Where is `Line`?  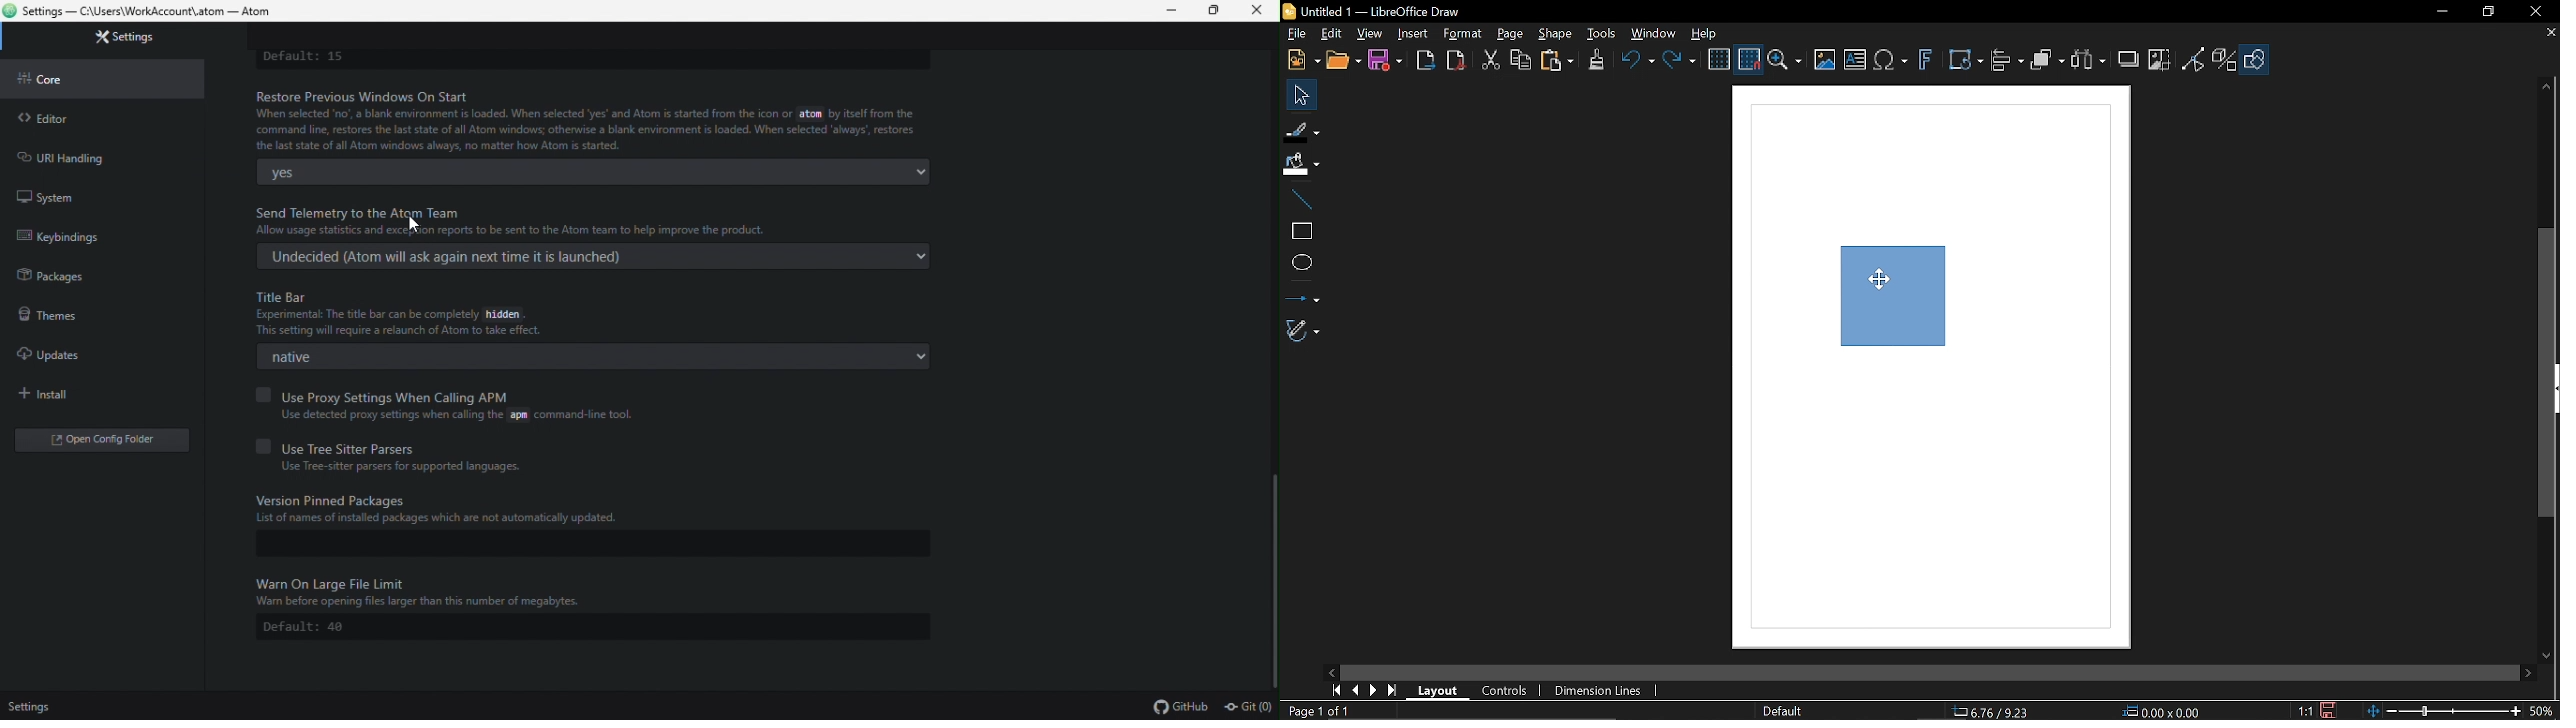
Line is located at coordinates (1300, 200).